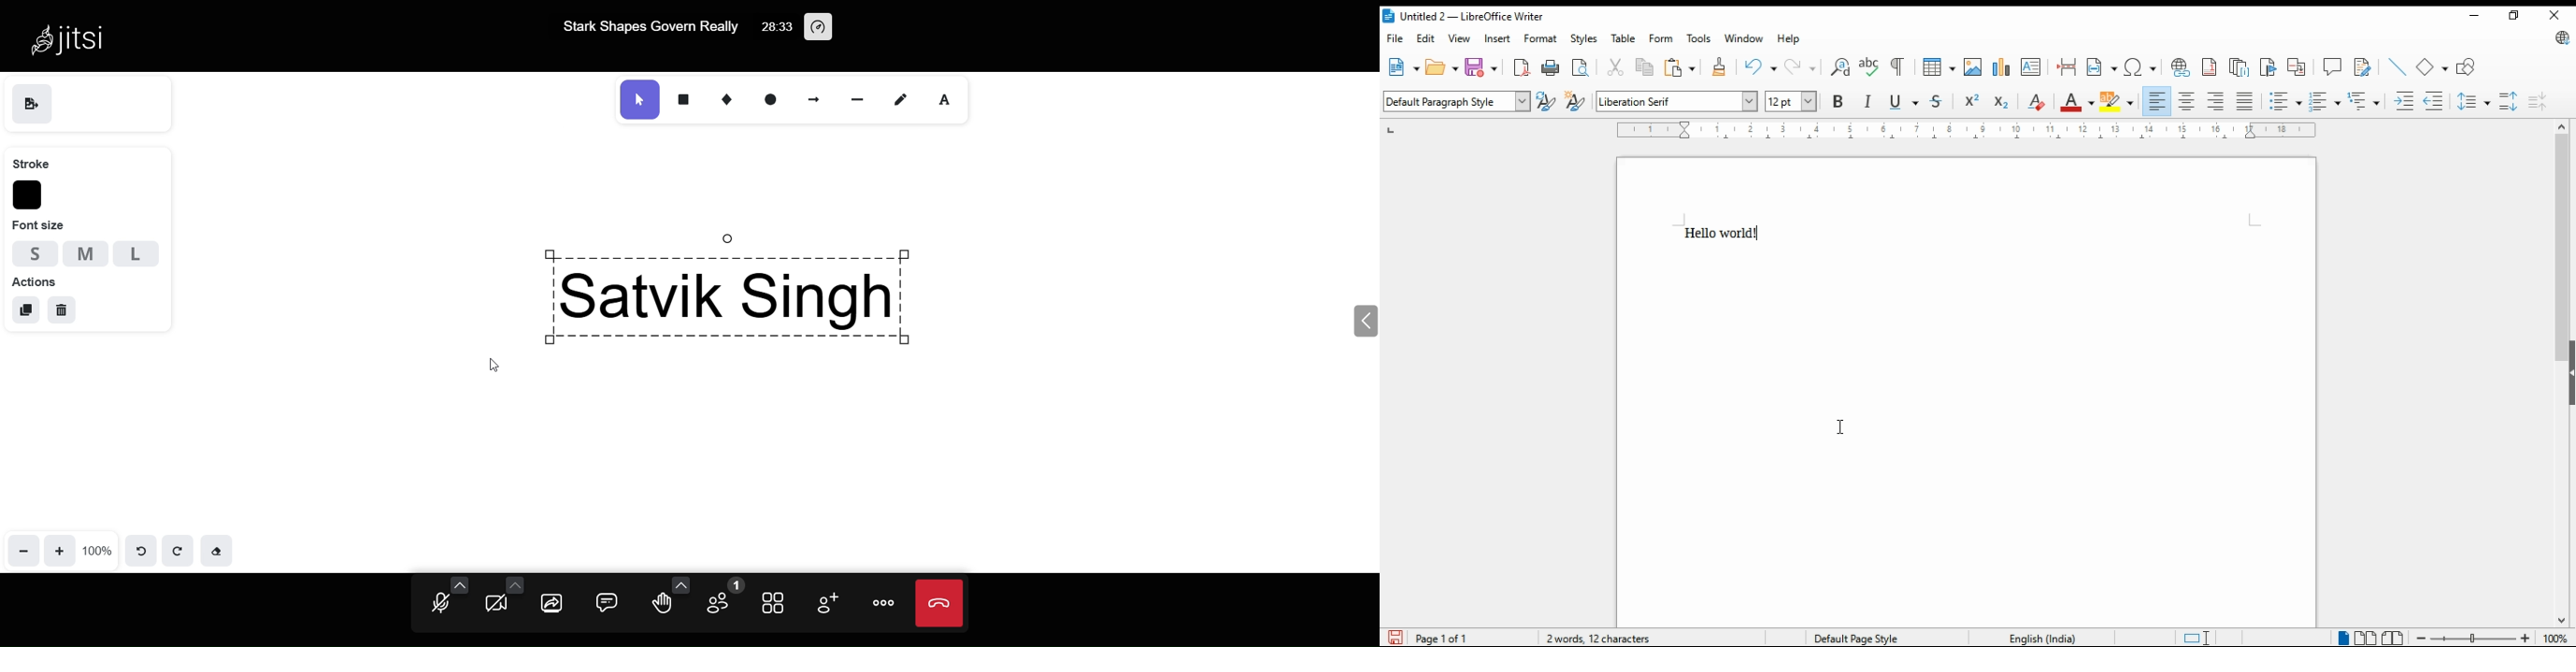 Image resolution: width=2576 pixels, height=672 pixels. Describe the element at coordinates (2404, 103) in the screenshot. I see `increase indent` at that location.